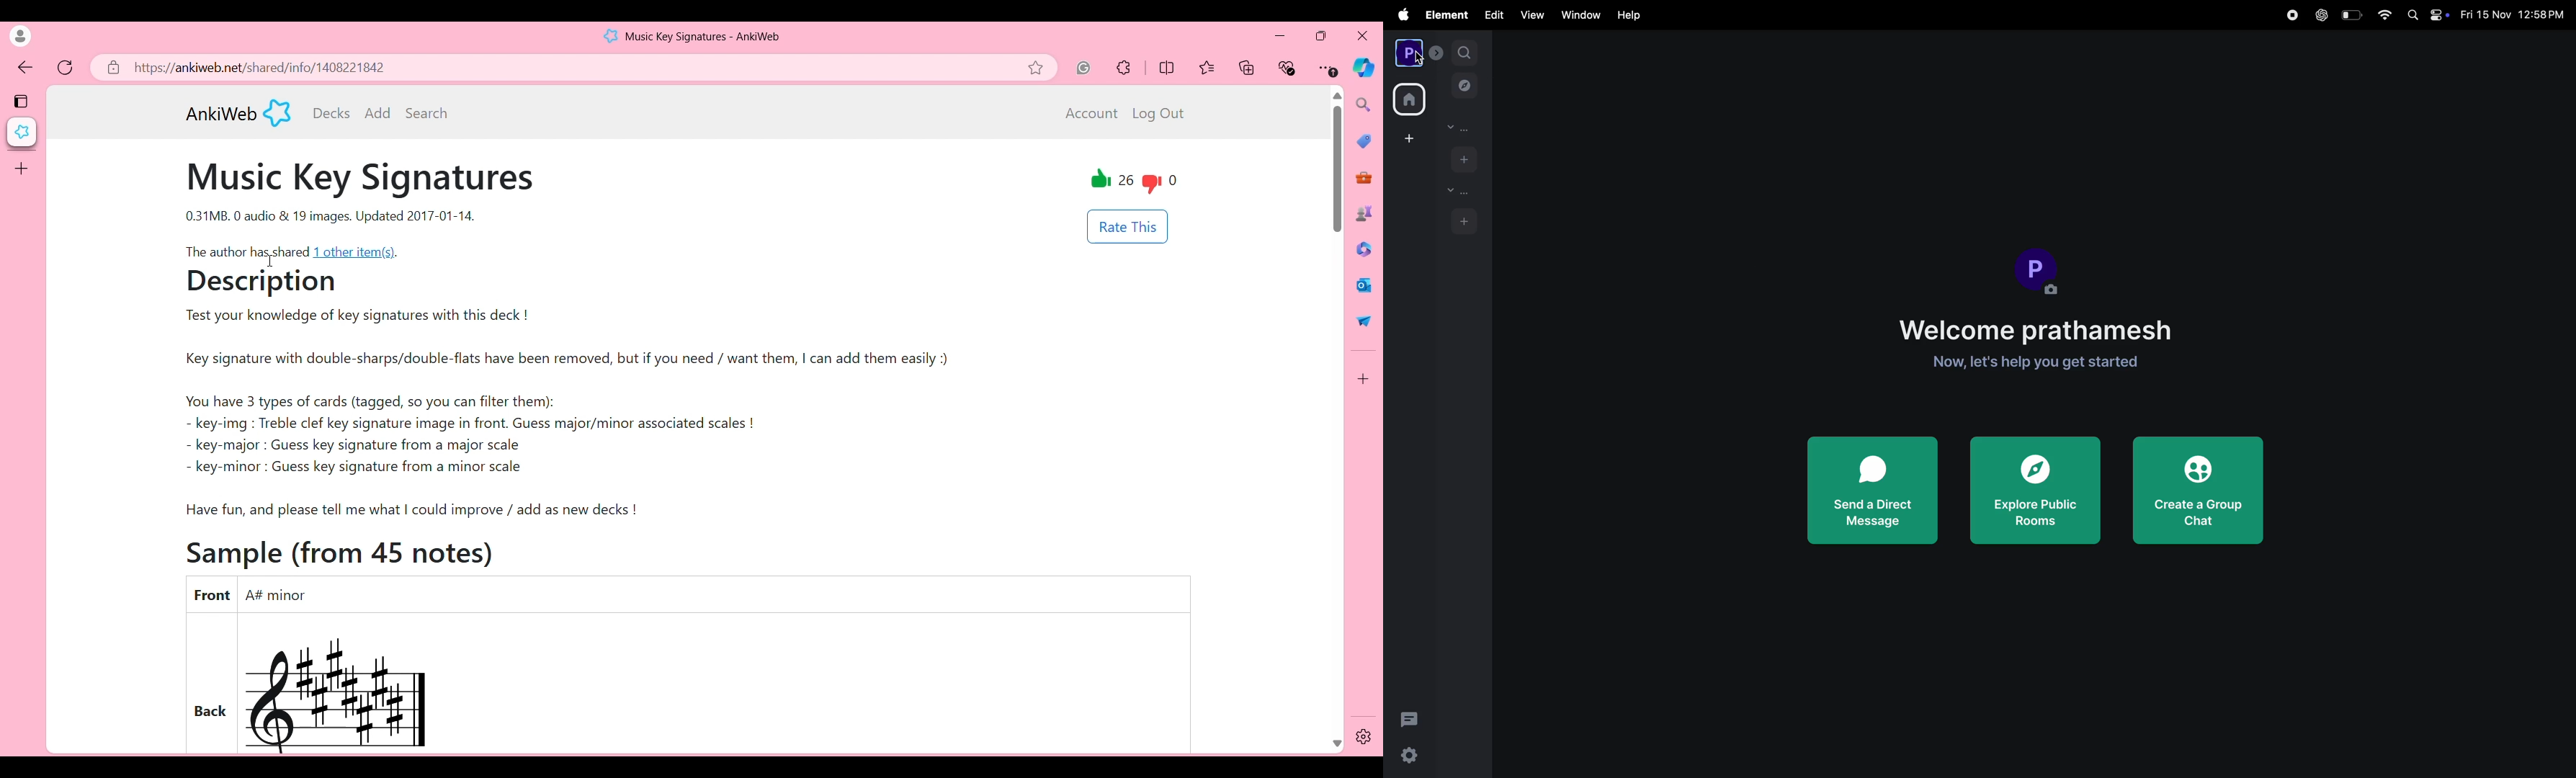 The image size is (2576, 784). What do you see at coordinates (111, 68) in the screenshot?
I see `Click to view site information` at bounding box center [111, 68].